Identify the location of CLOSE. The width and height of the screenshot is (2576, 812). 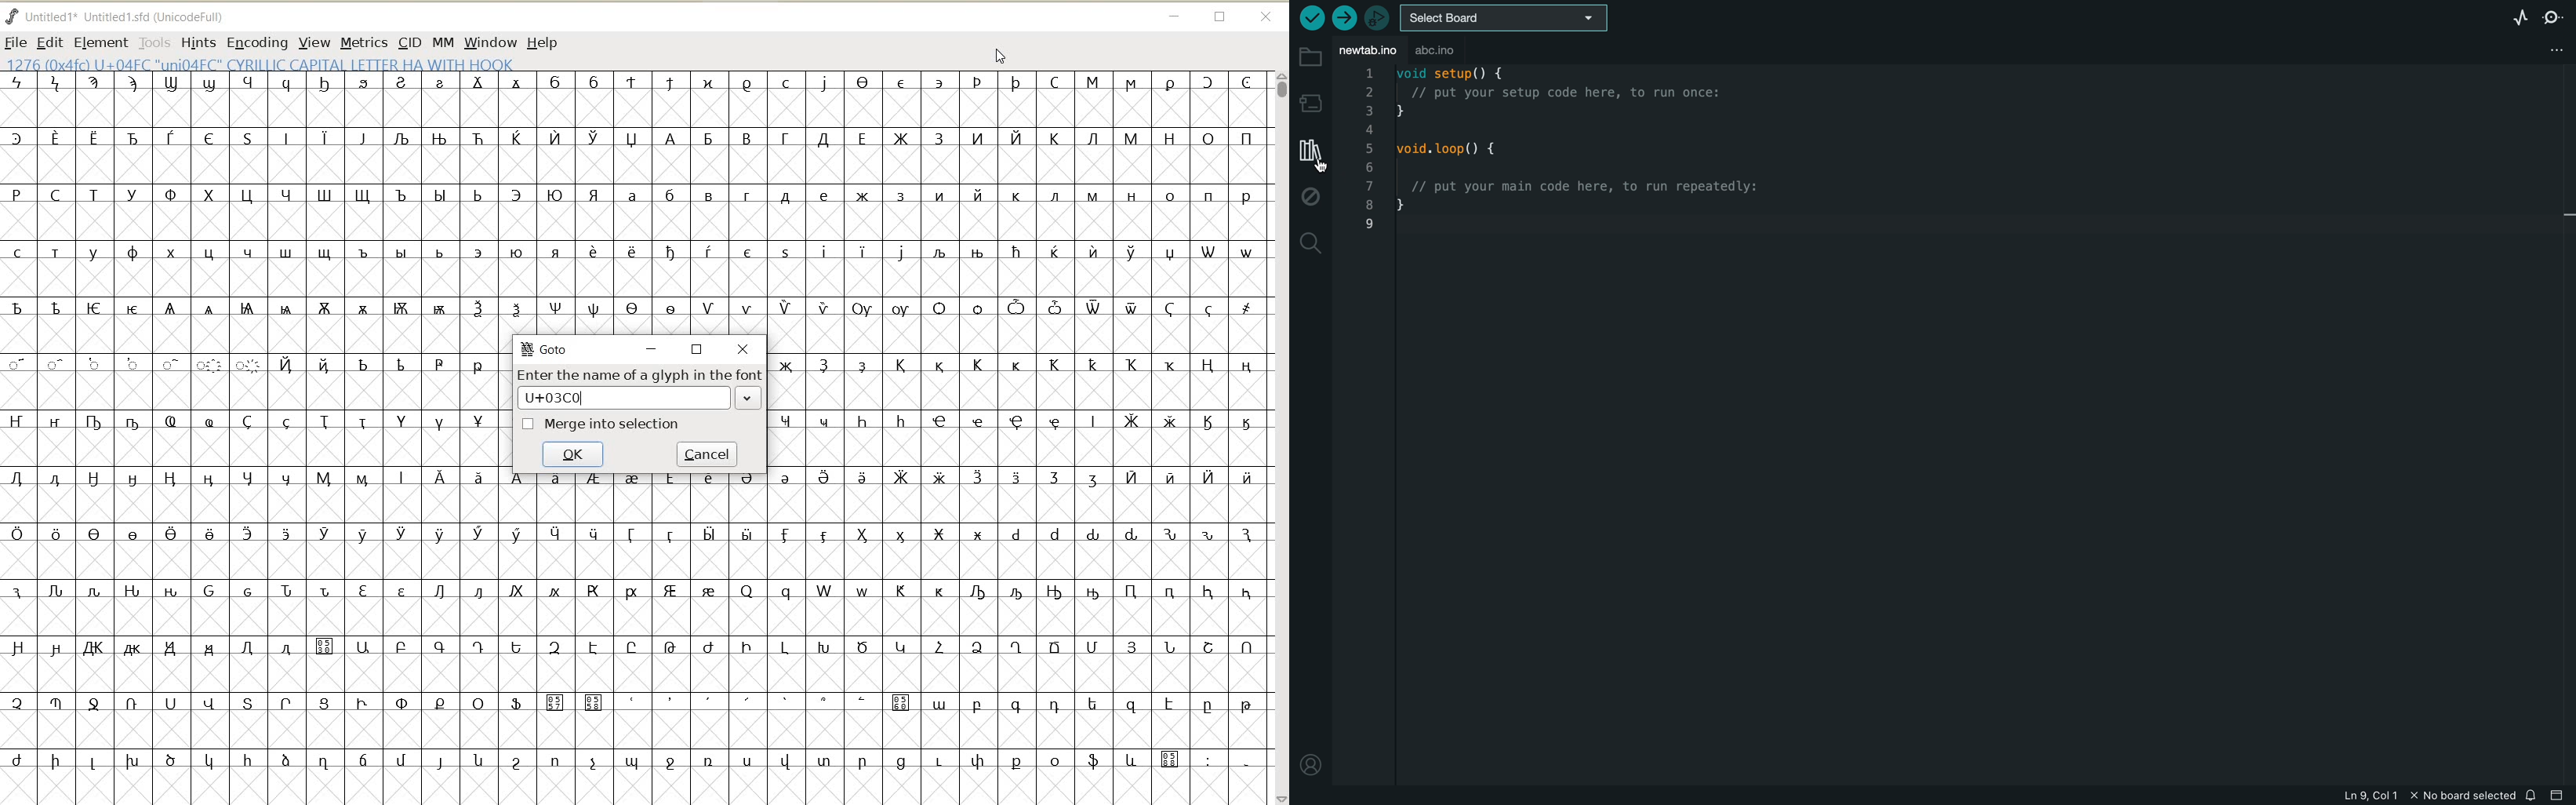
(1269, 18).